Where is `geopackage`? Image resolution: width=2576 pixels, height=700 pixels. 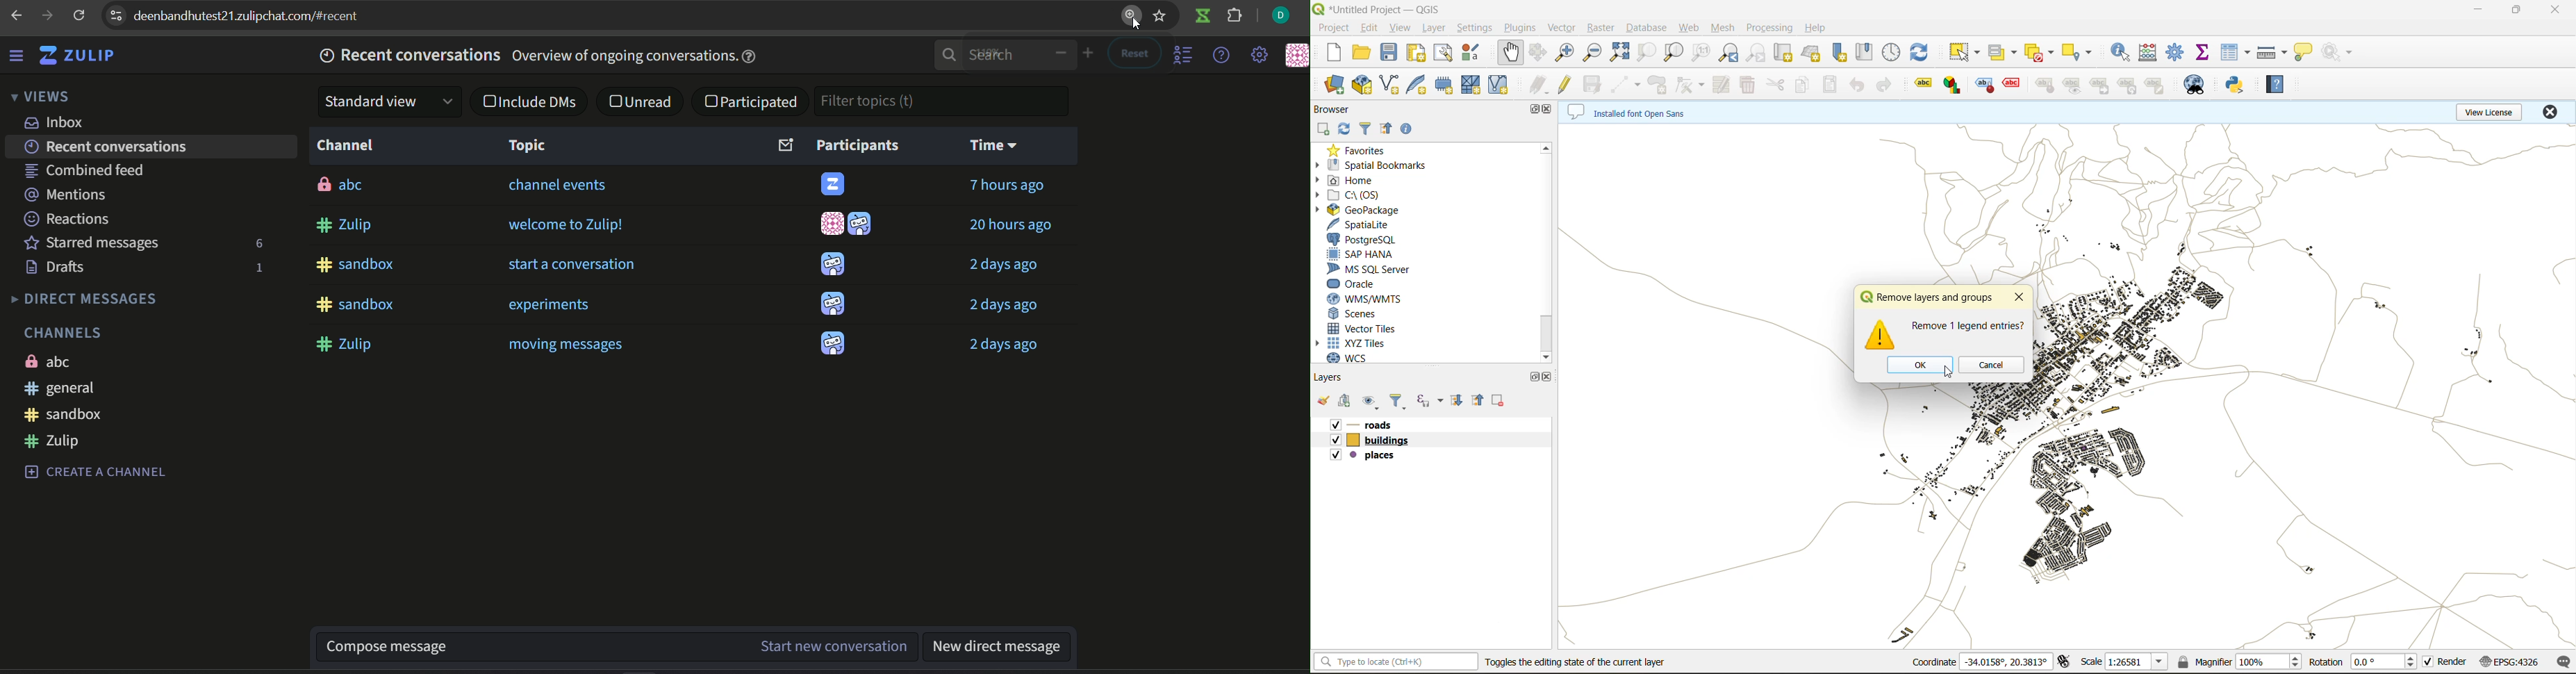 geopackage is located at coordinates (1366, 212).